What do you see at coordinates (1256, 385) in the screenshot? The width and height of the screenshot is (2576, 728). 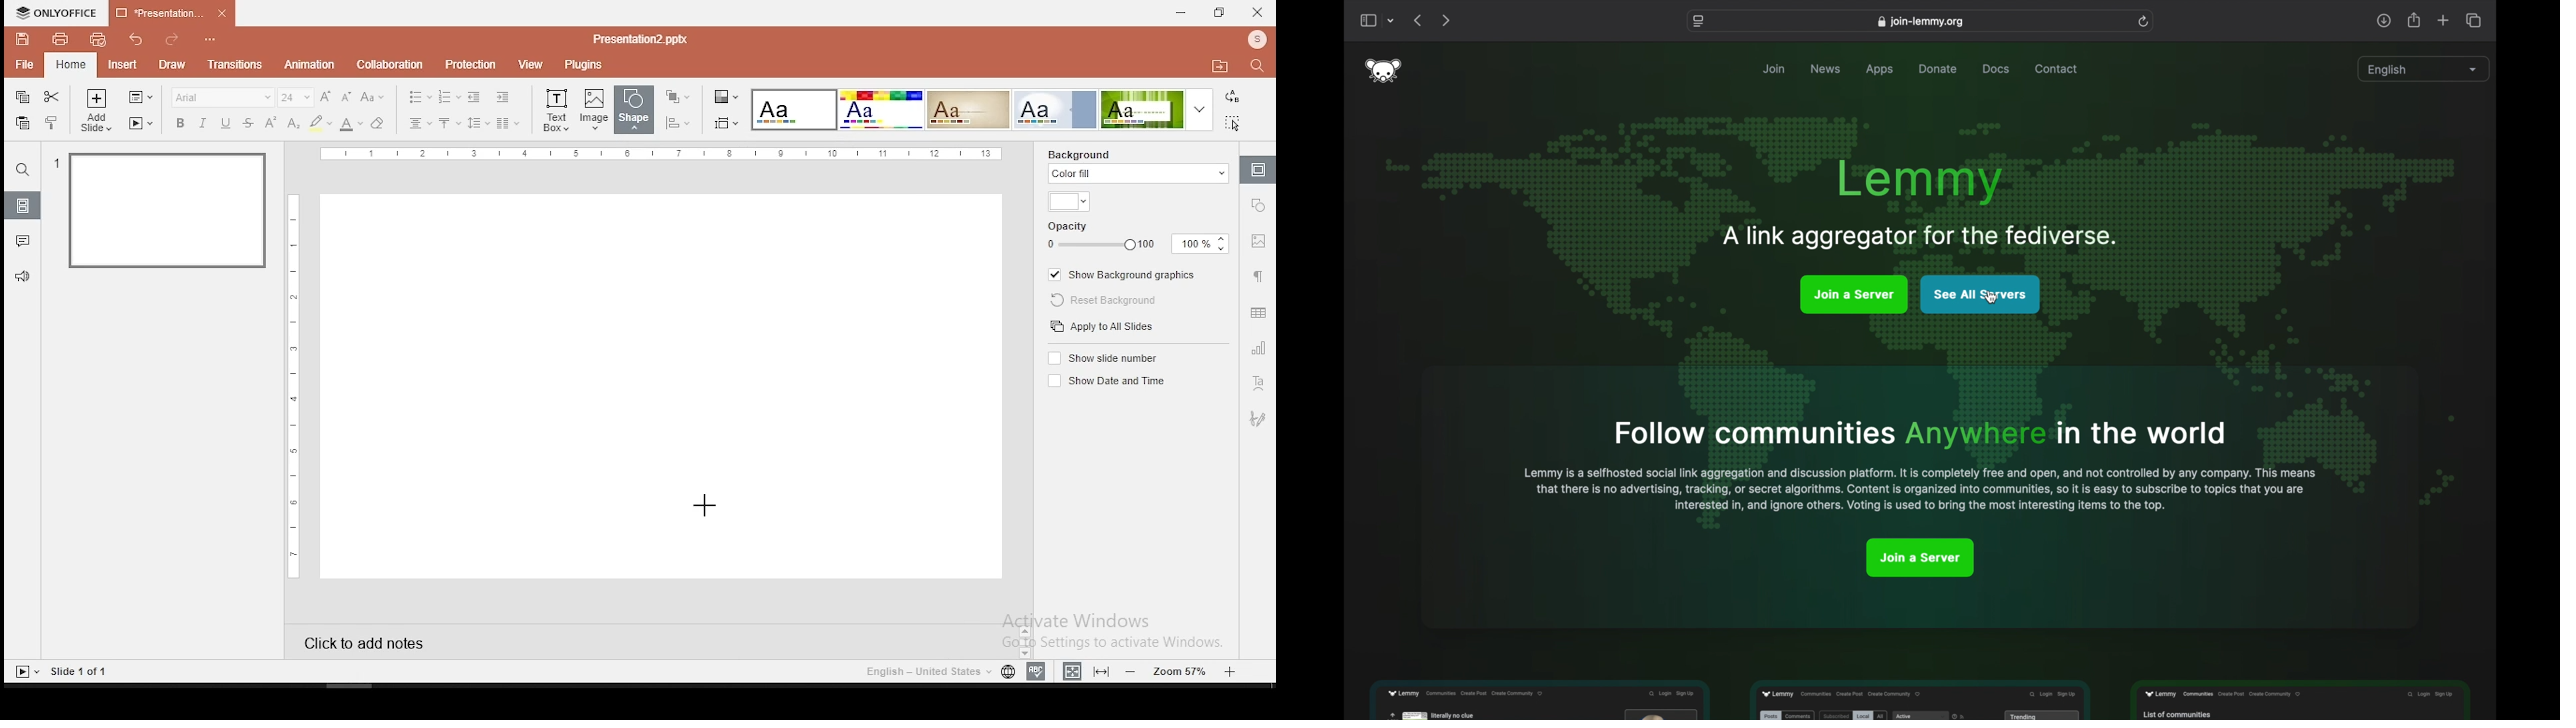 I see `text art tool` at bounding box center [1256, 385].